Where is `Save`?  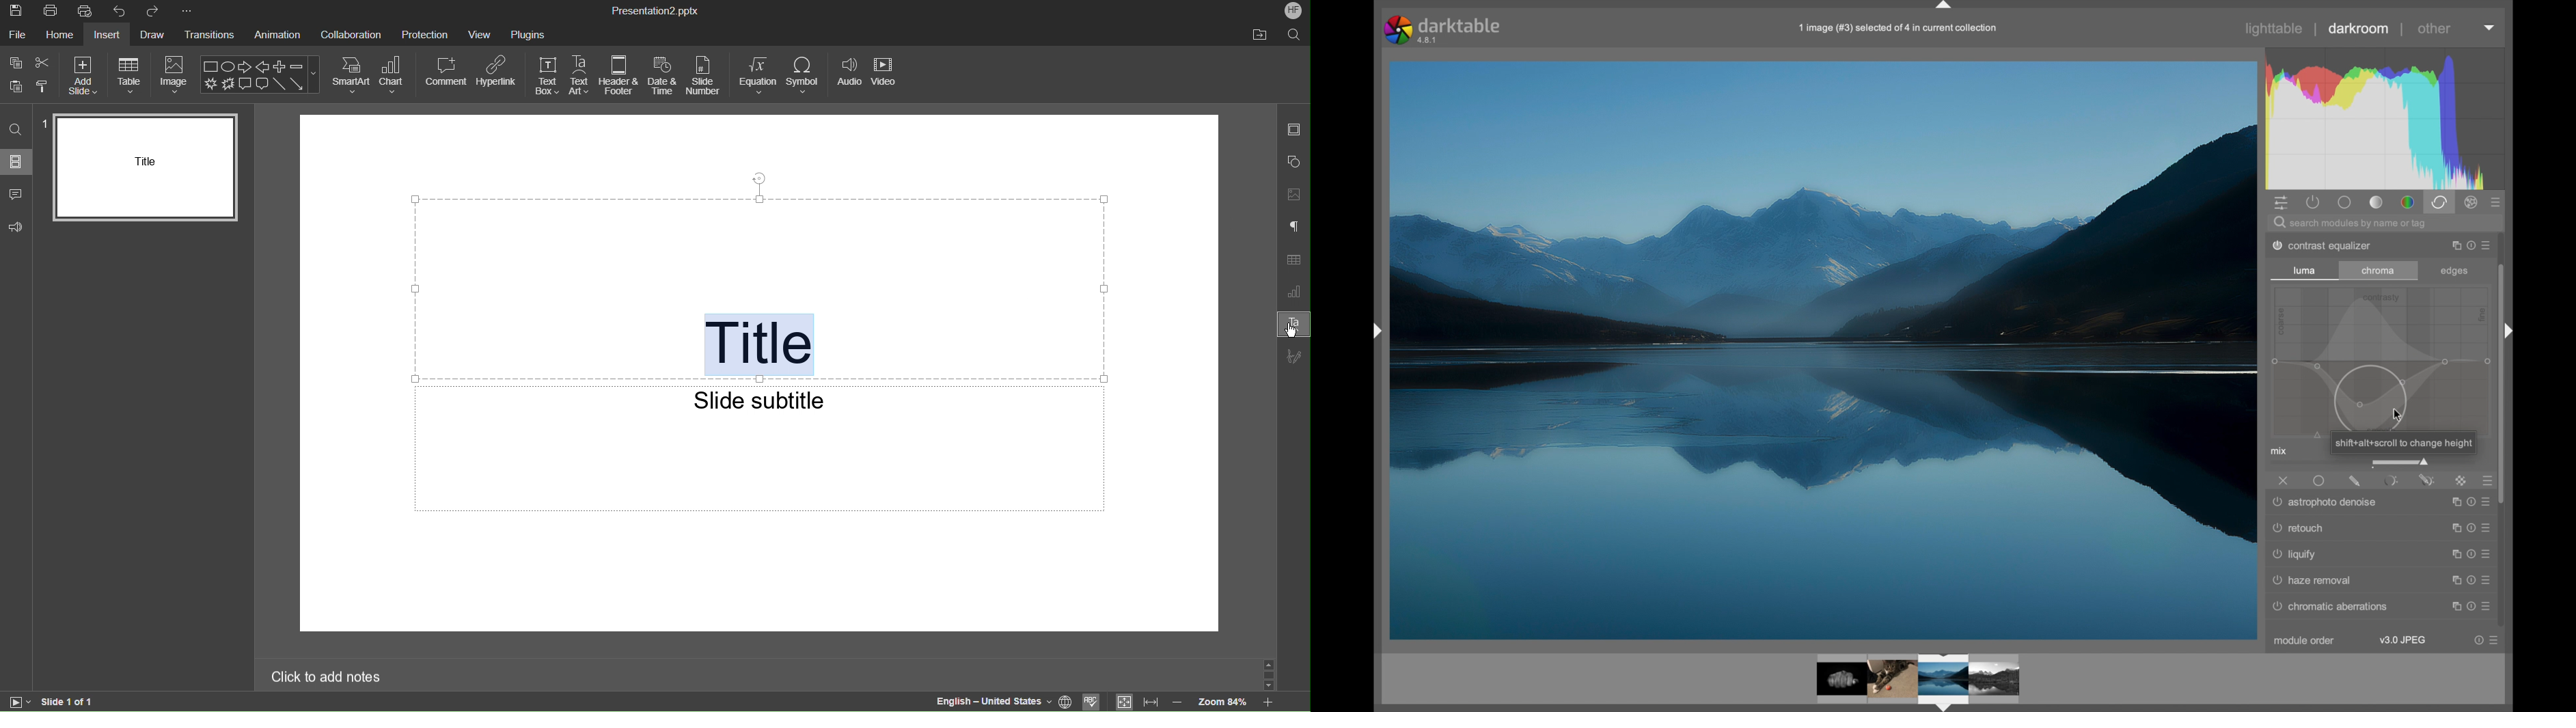 Save is located at coordinates (17, 11).